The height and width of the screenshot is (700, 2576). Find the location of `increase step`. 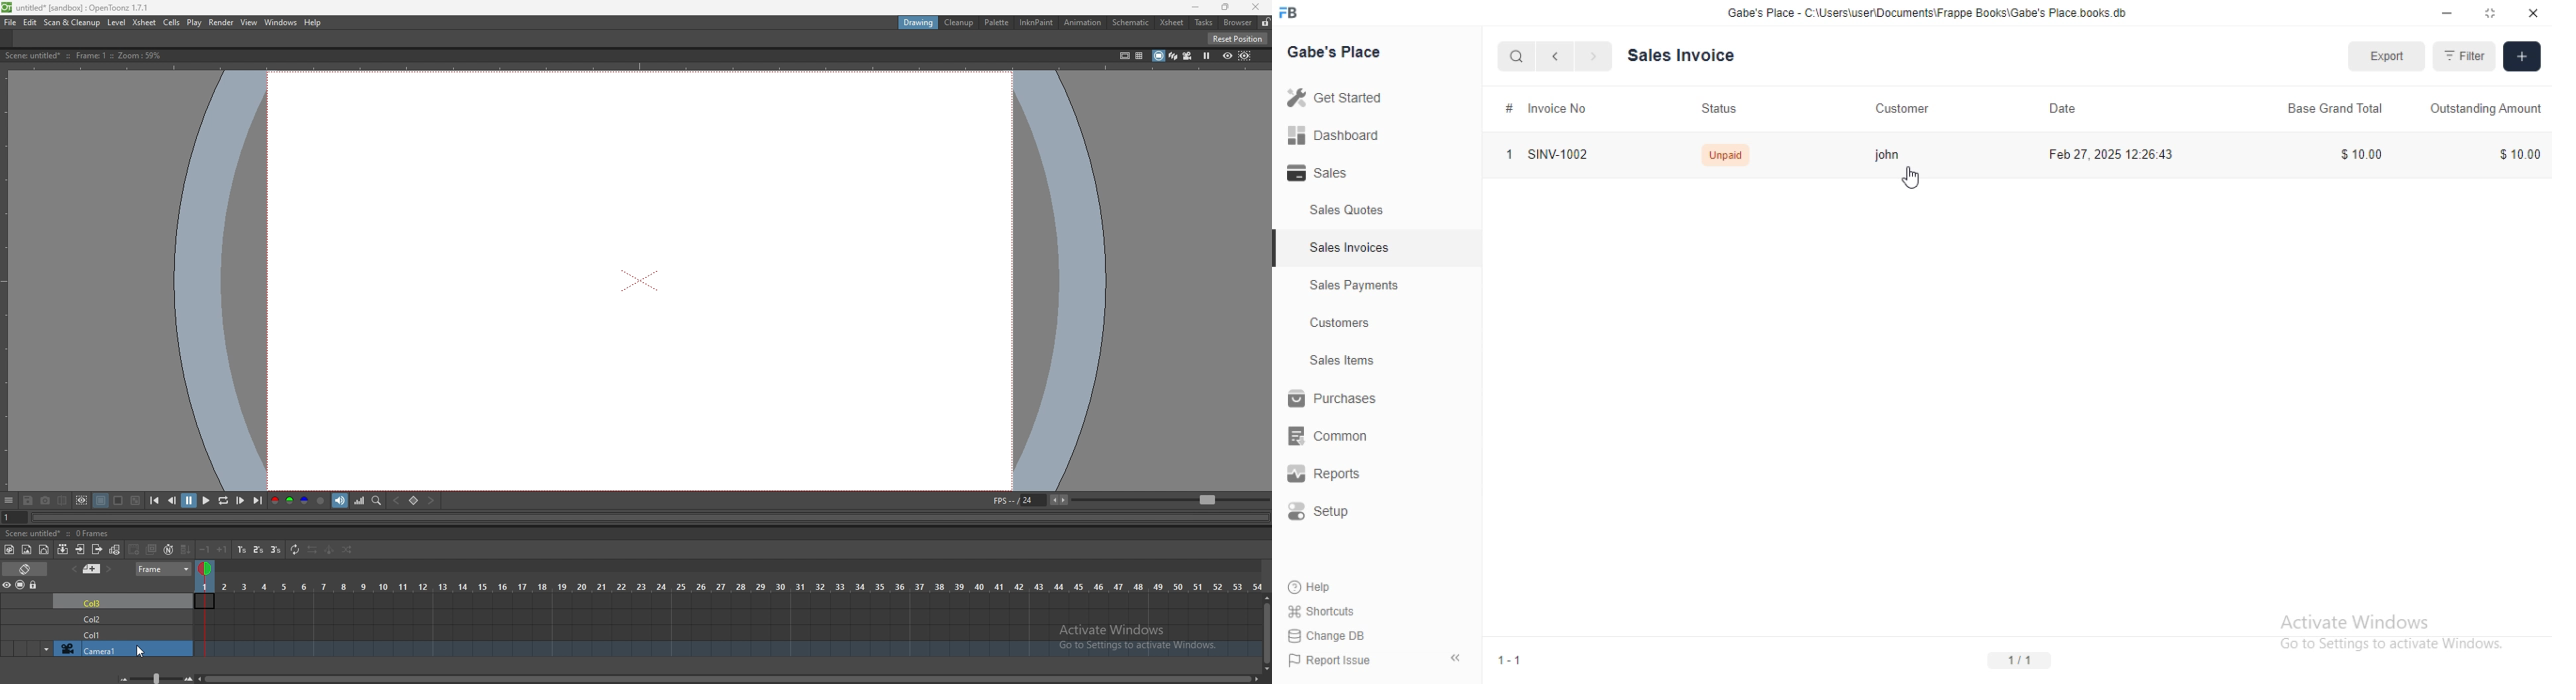

increase step is located at coordinates (223, 549).